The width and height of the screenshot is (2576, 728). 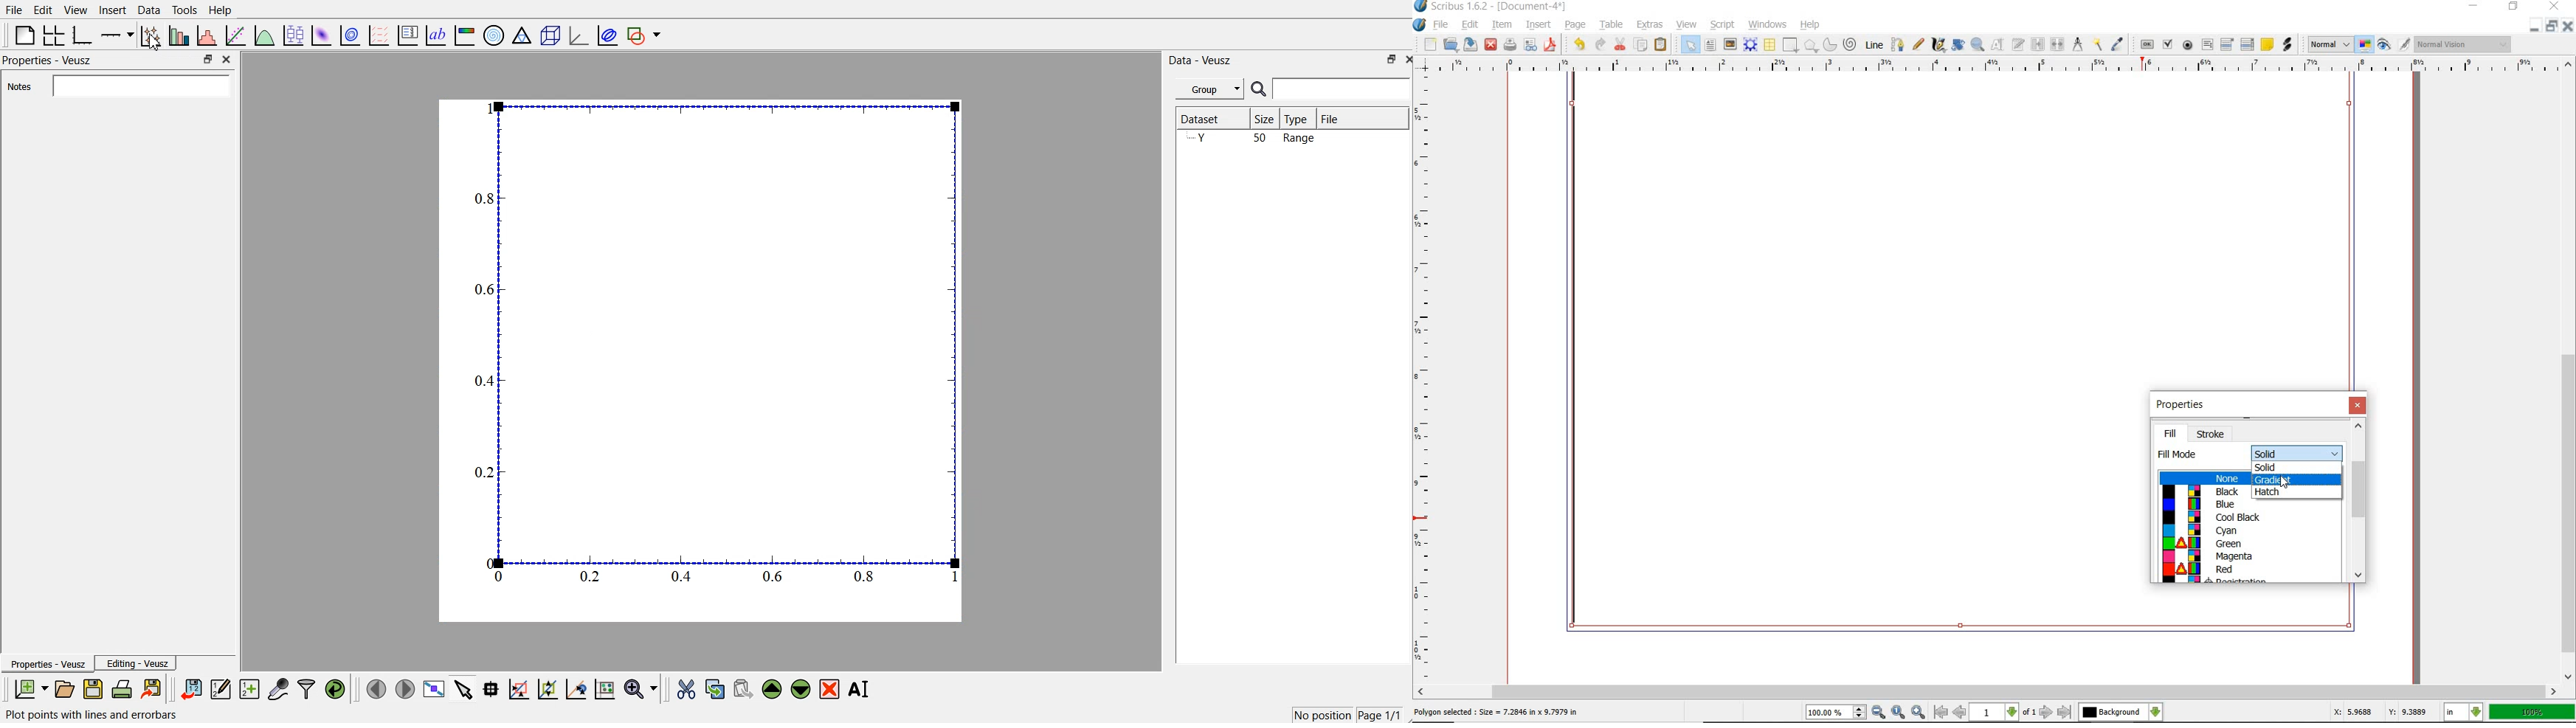 I want to click on 100.00%, so click(x=1837, y=713).